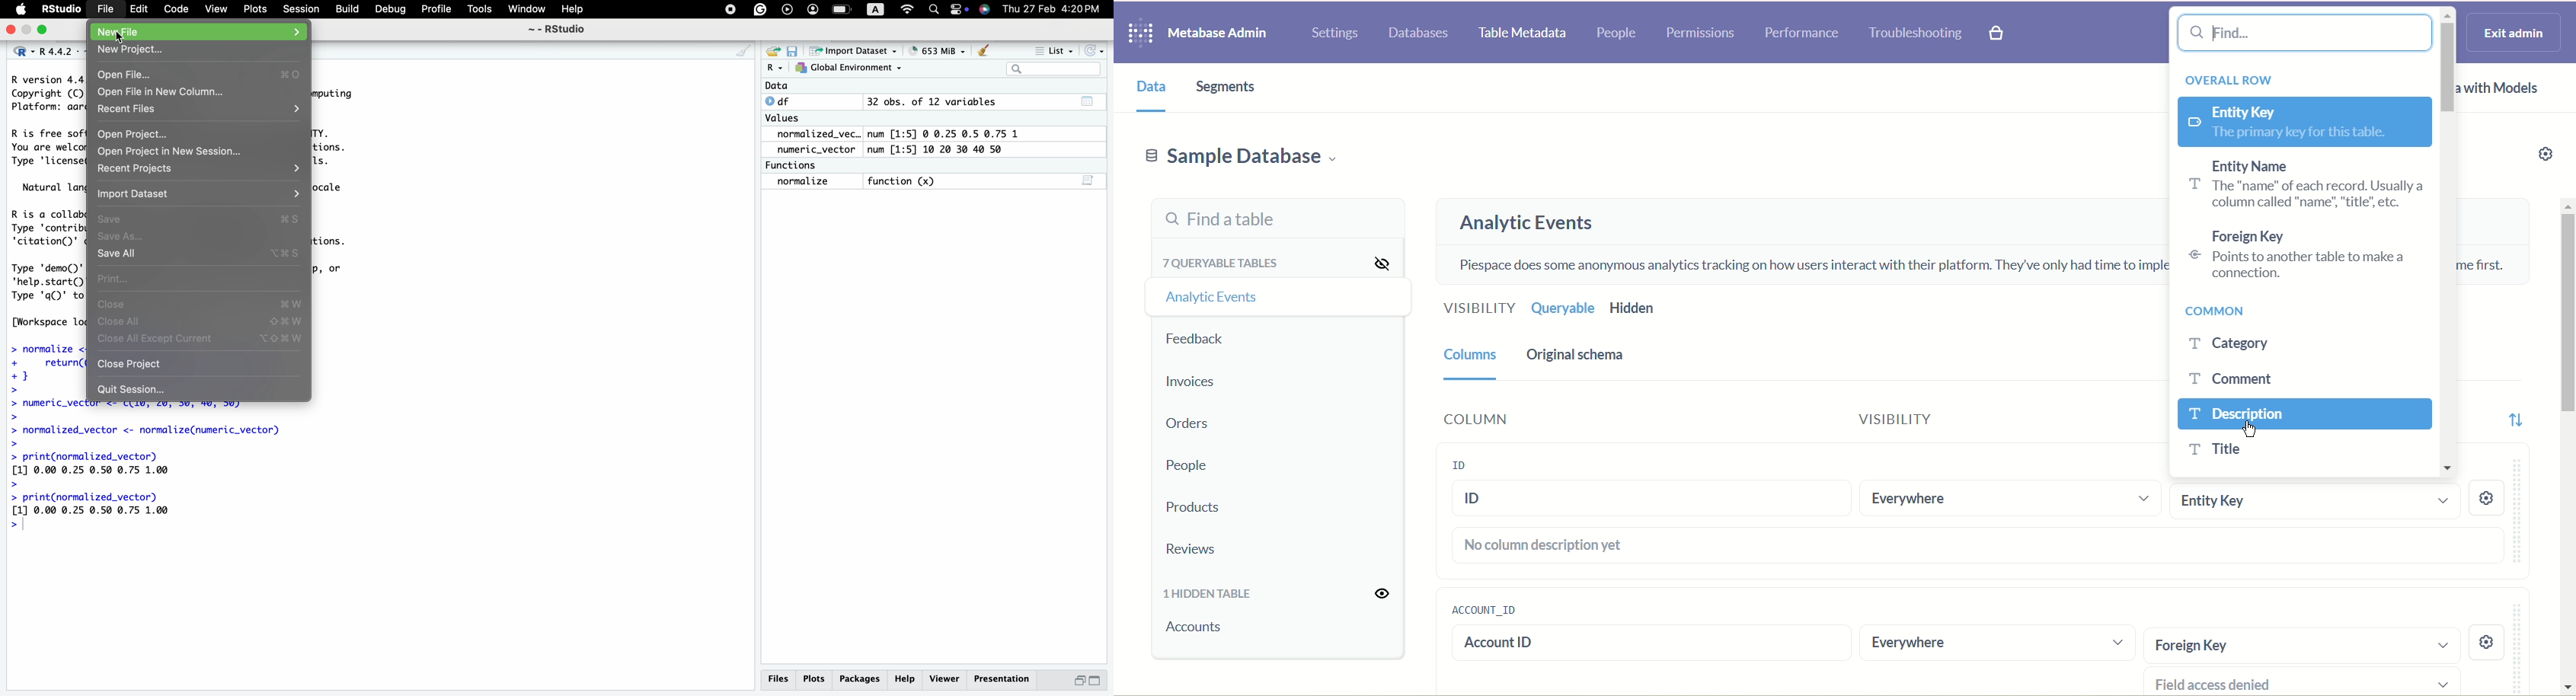 This screenshot has width=2576, height=700. Describe the element at coordinates (781, 101) in the screenshot. I see `df` at that location.